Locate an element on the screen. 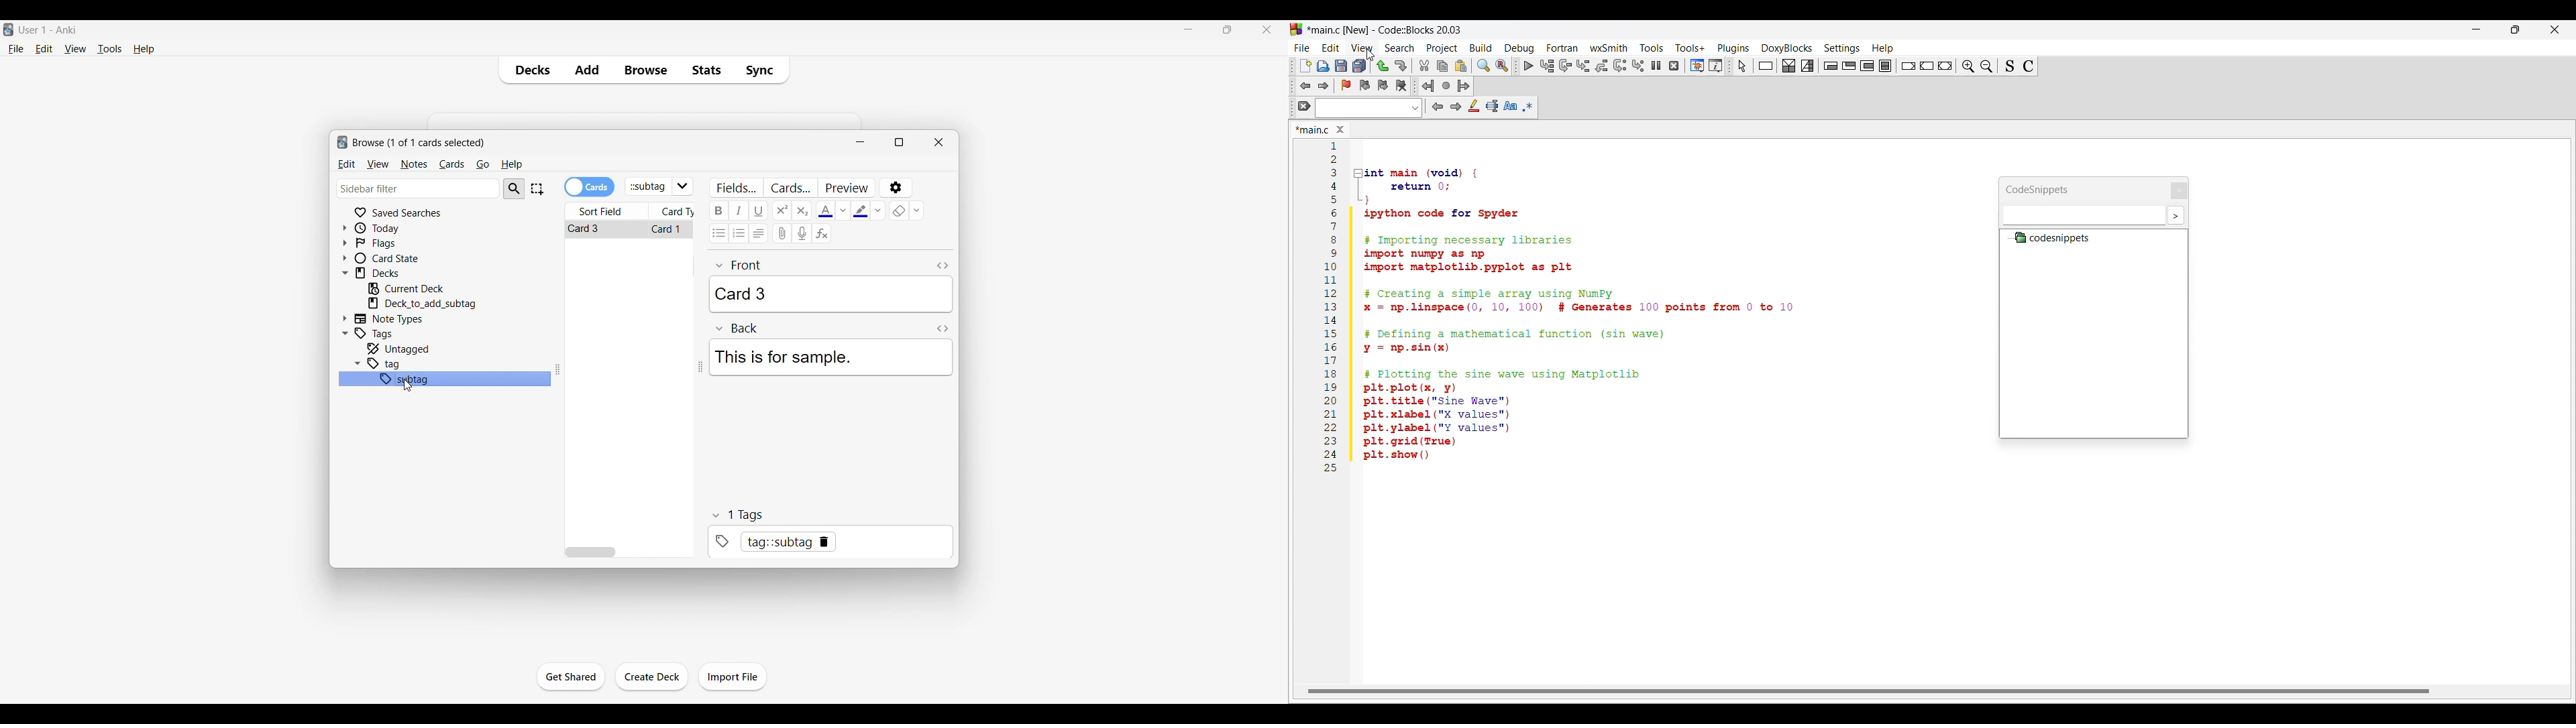 The height and width of the screenshot is (728, 2576). View menu is located at coordinates (76, 48).